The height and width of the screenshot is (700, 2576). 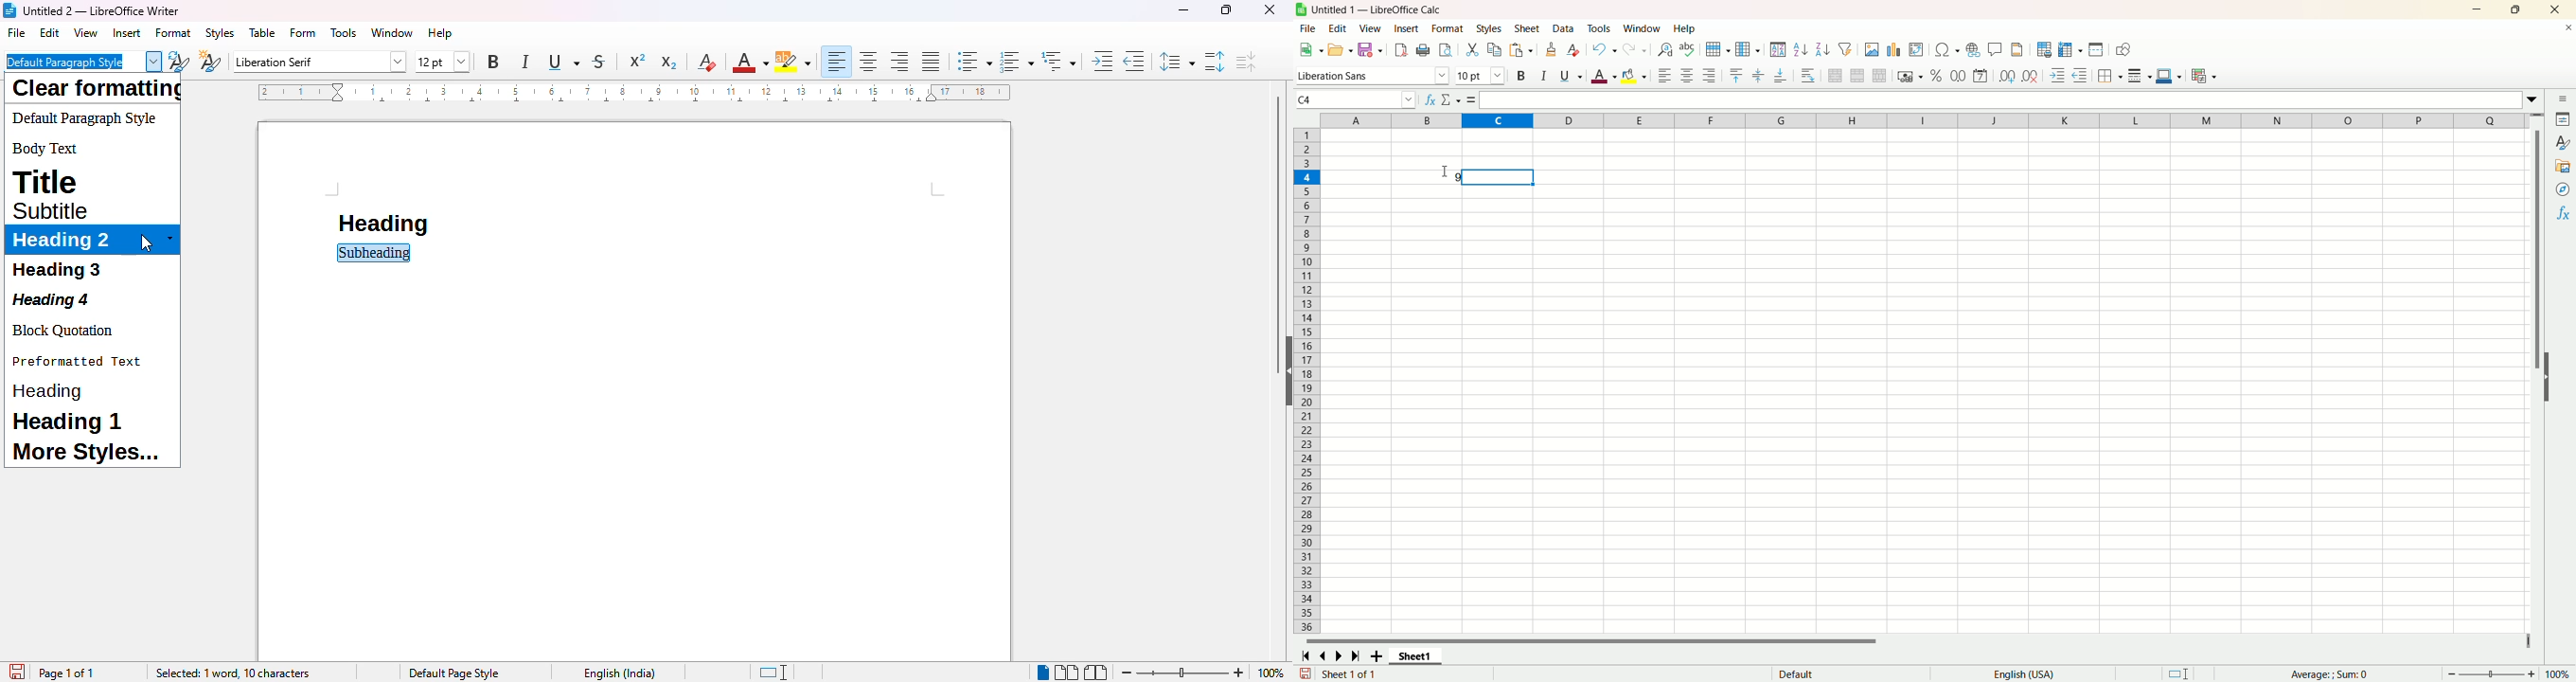 What do you see at coordinates (1949, 49) in the screenshot?
I see `insert special character` at bounding box center [1949, 49].